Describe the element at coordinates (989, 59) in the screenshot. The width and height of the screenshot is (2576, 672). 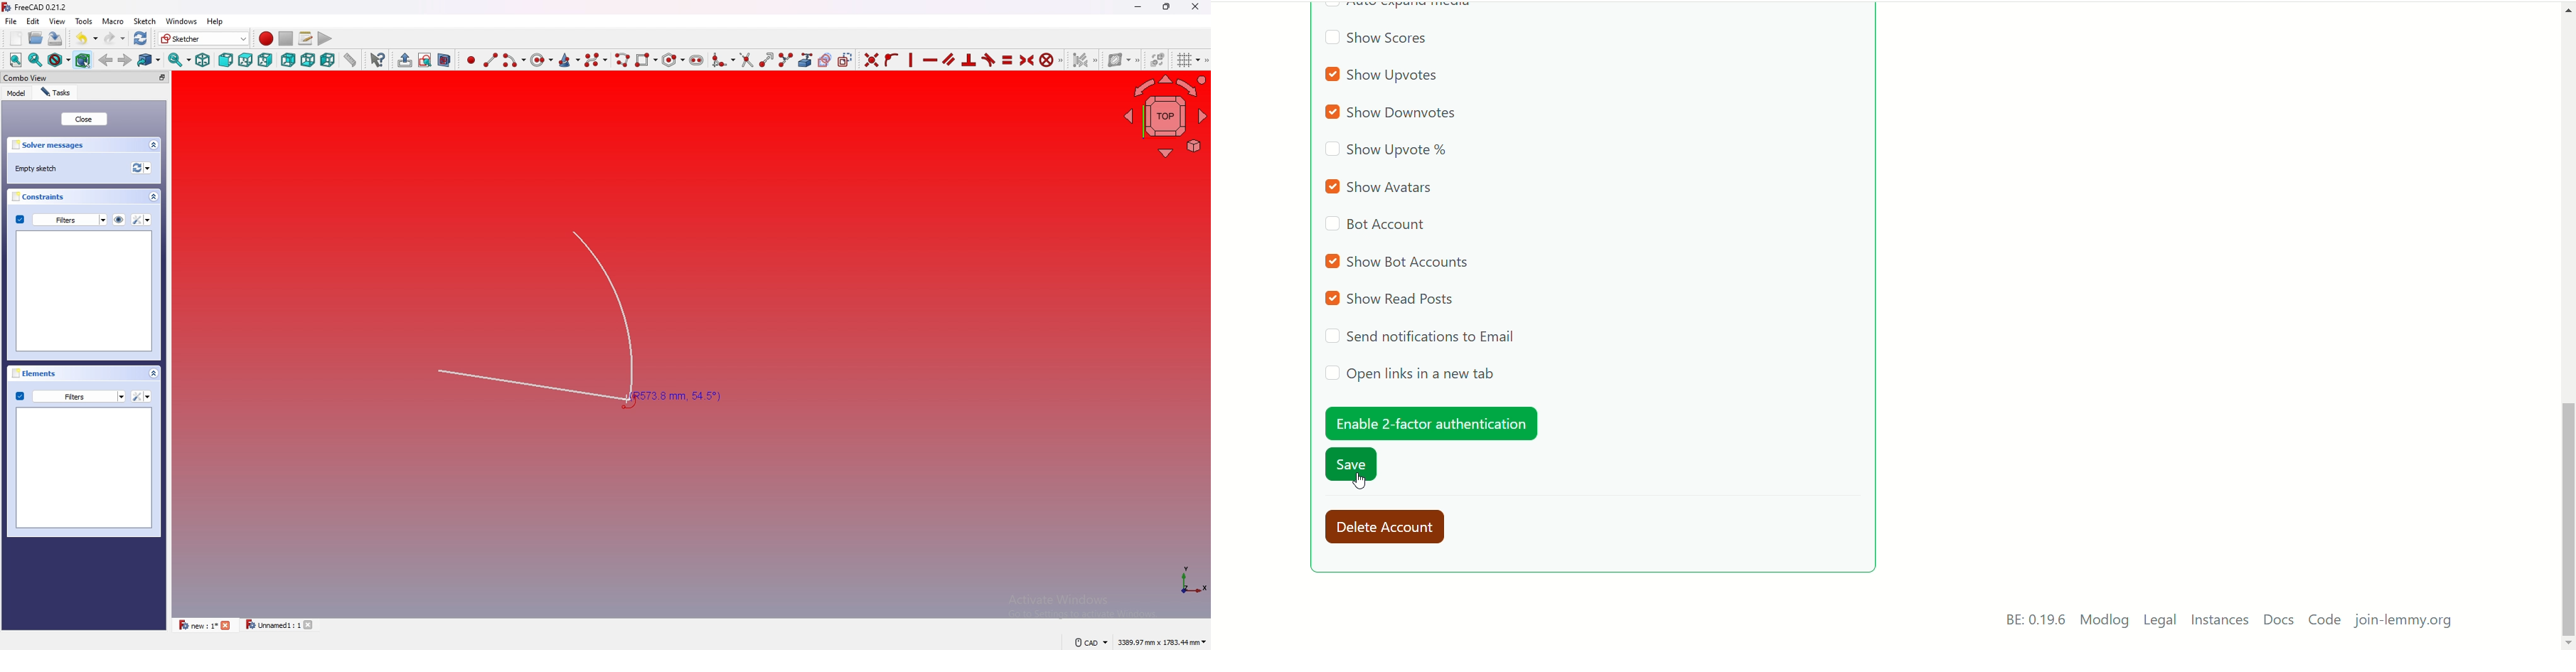
I see `constrain tangent` at that location.